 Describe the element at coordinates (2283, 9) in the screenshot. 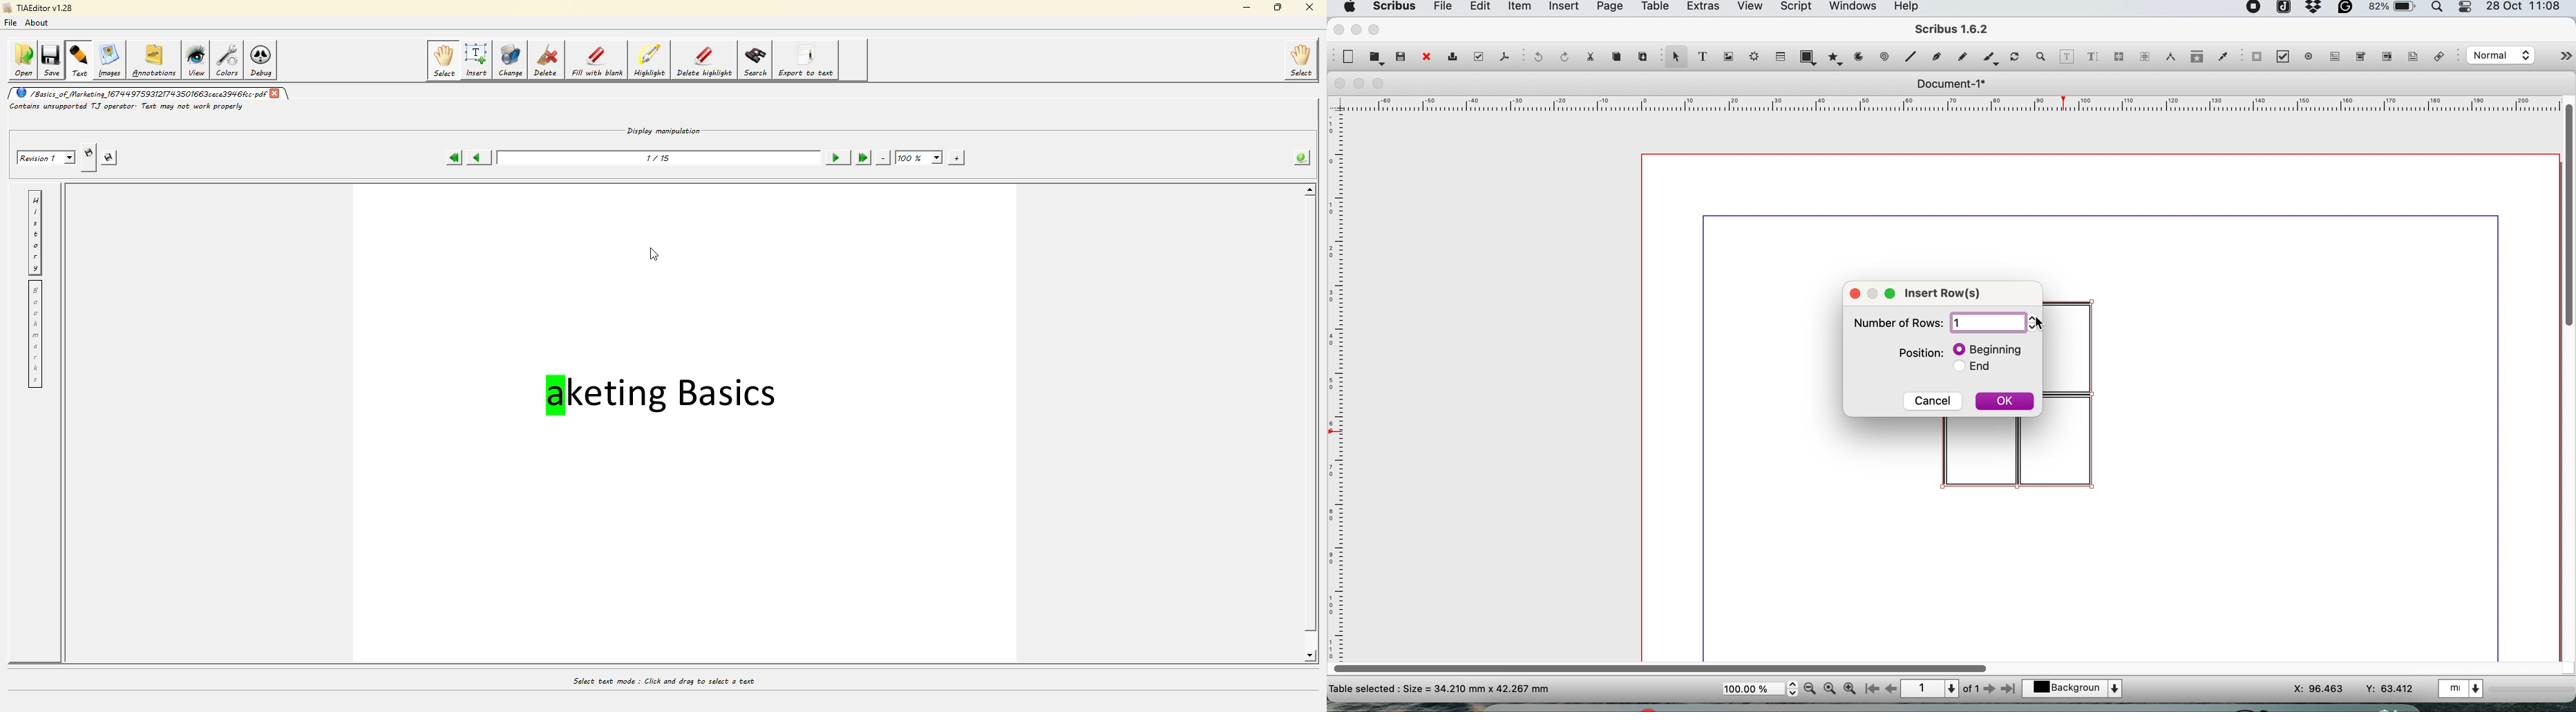

I see `joplin` at that location.